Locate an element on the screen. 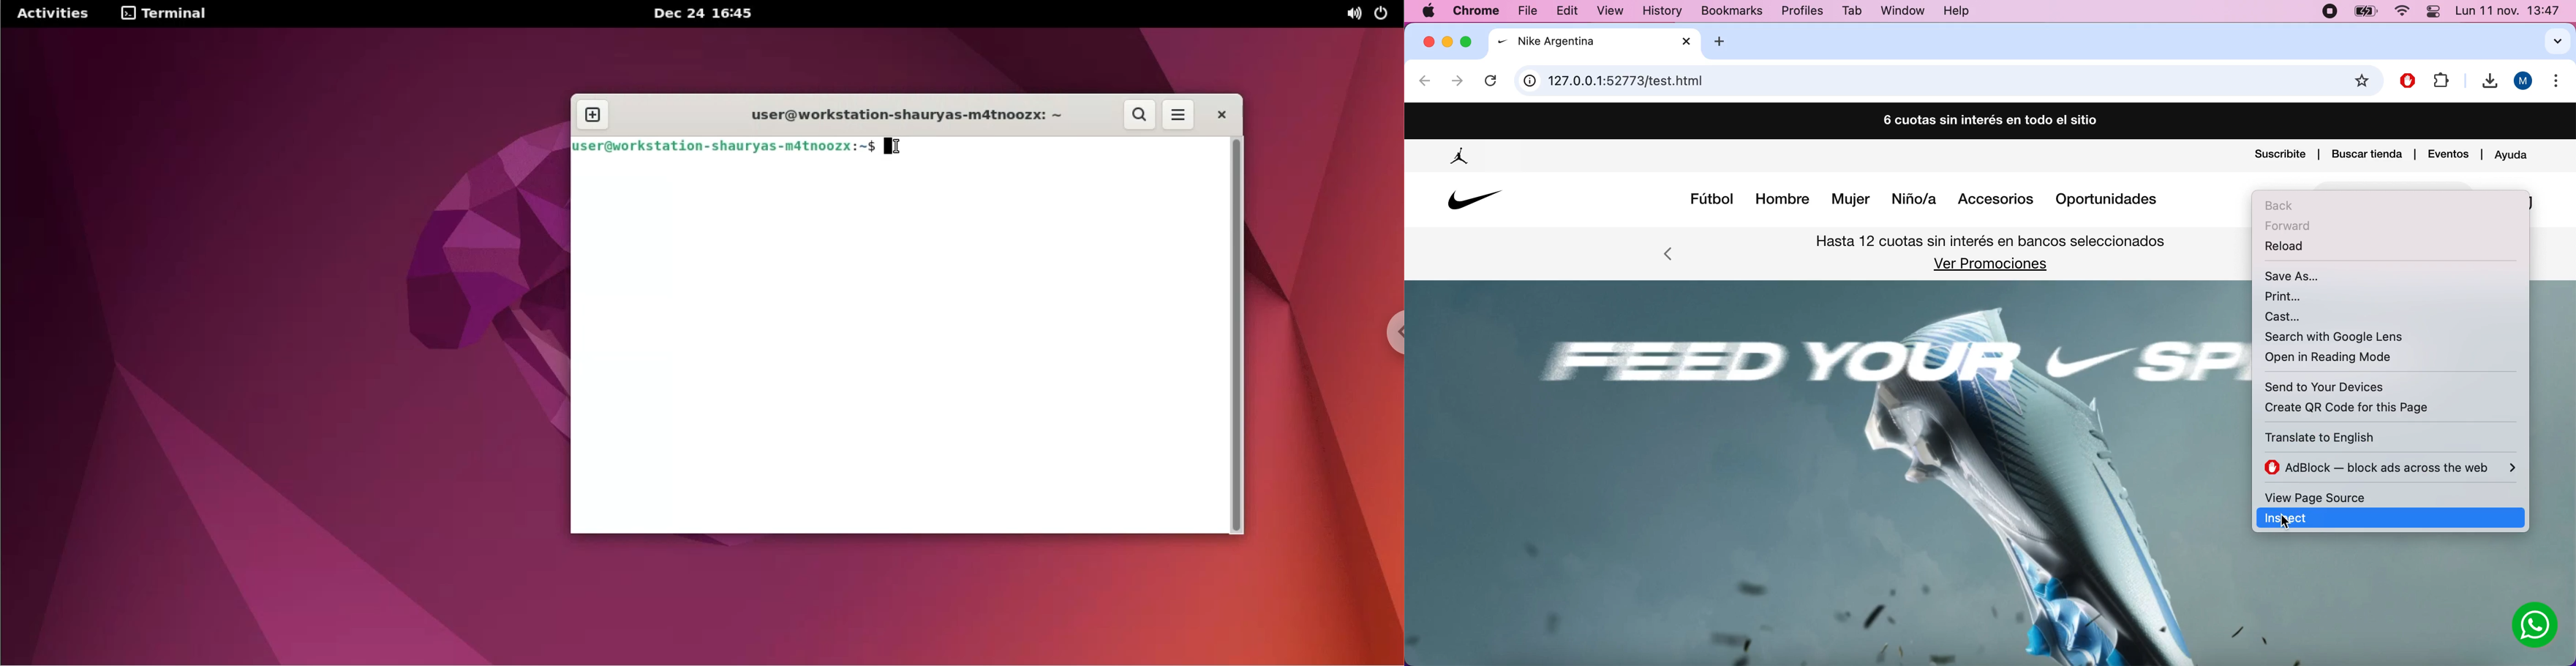 Image resolution: width=2576 pixels, height=672 pixels. 6 interest-free installments across the entire site is located at coordinates (1989, 122).